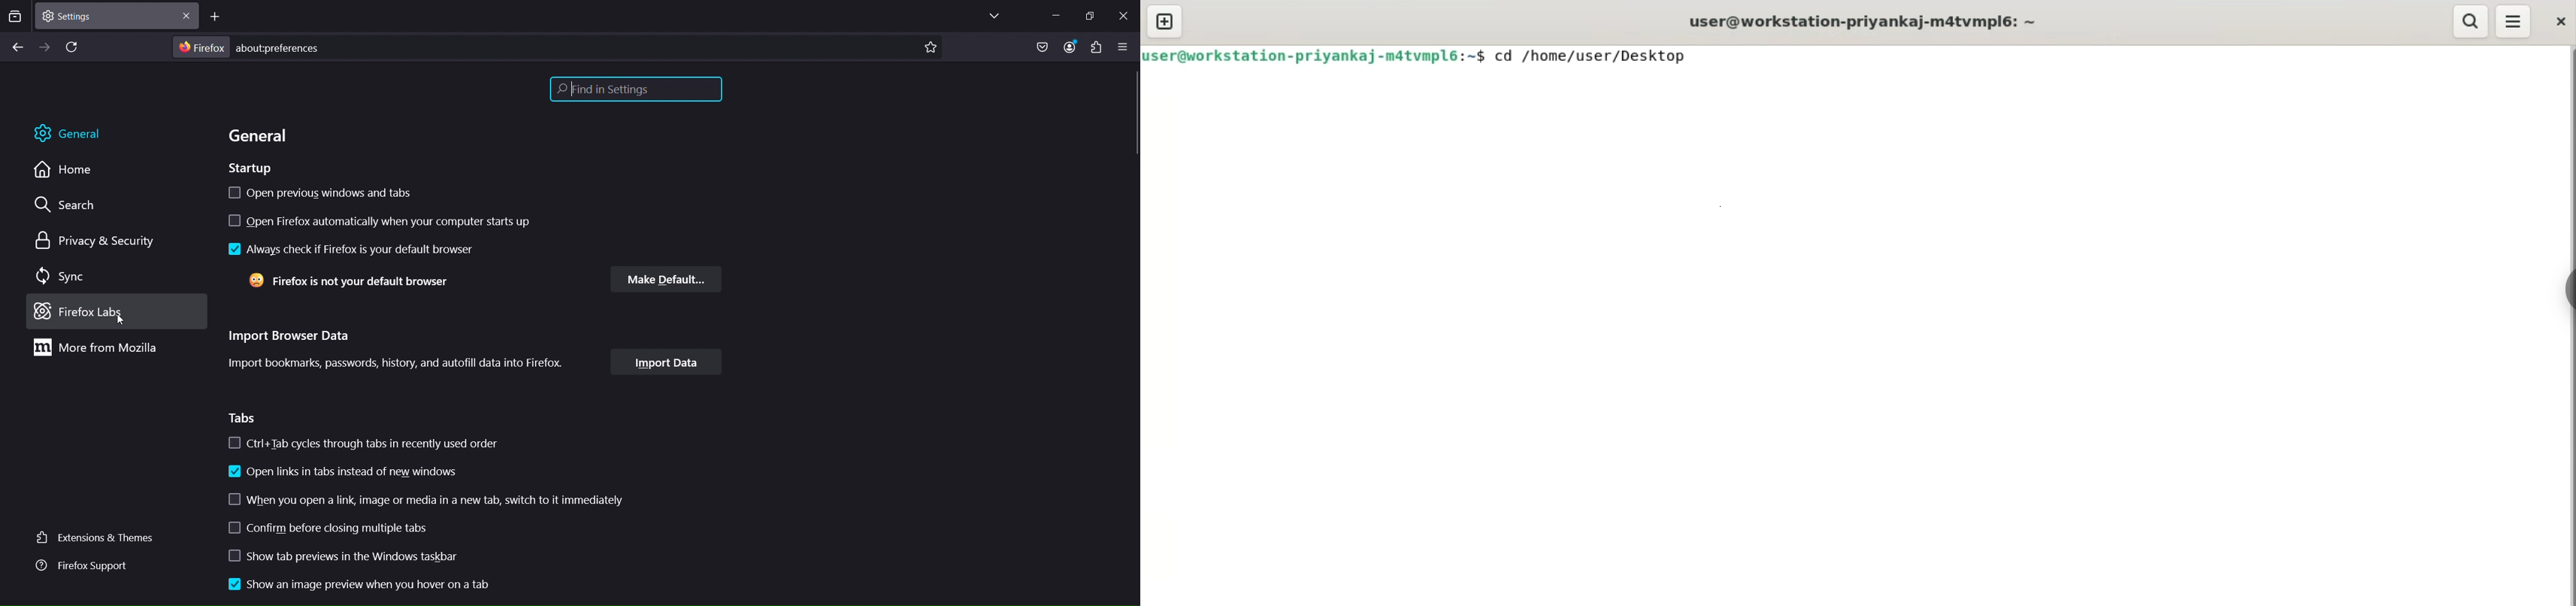  I want to click on show an image preview when u hover on the tab, so click(359, 584).